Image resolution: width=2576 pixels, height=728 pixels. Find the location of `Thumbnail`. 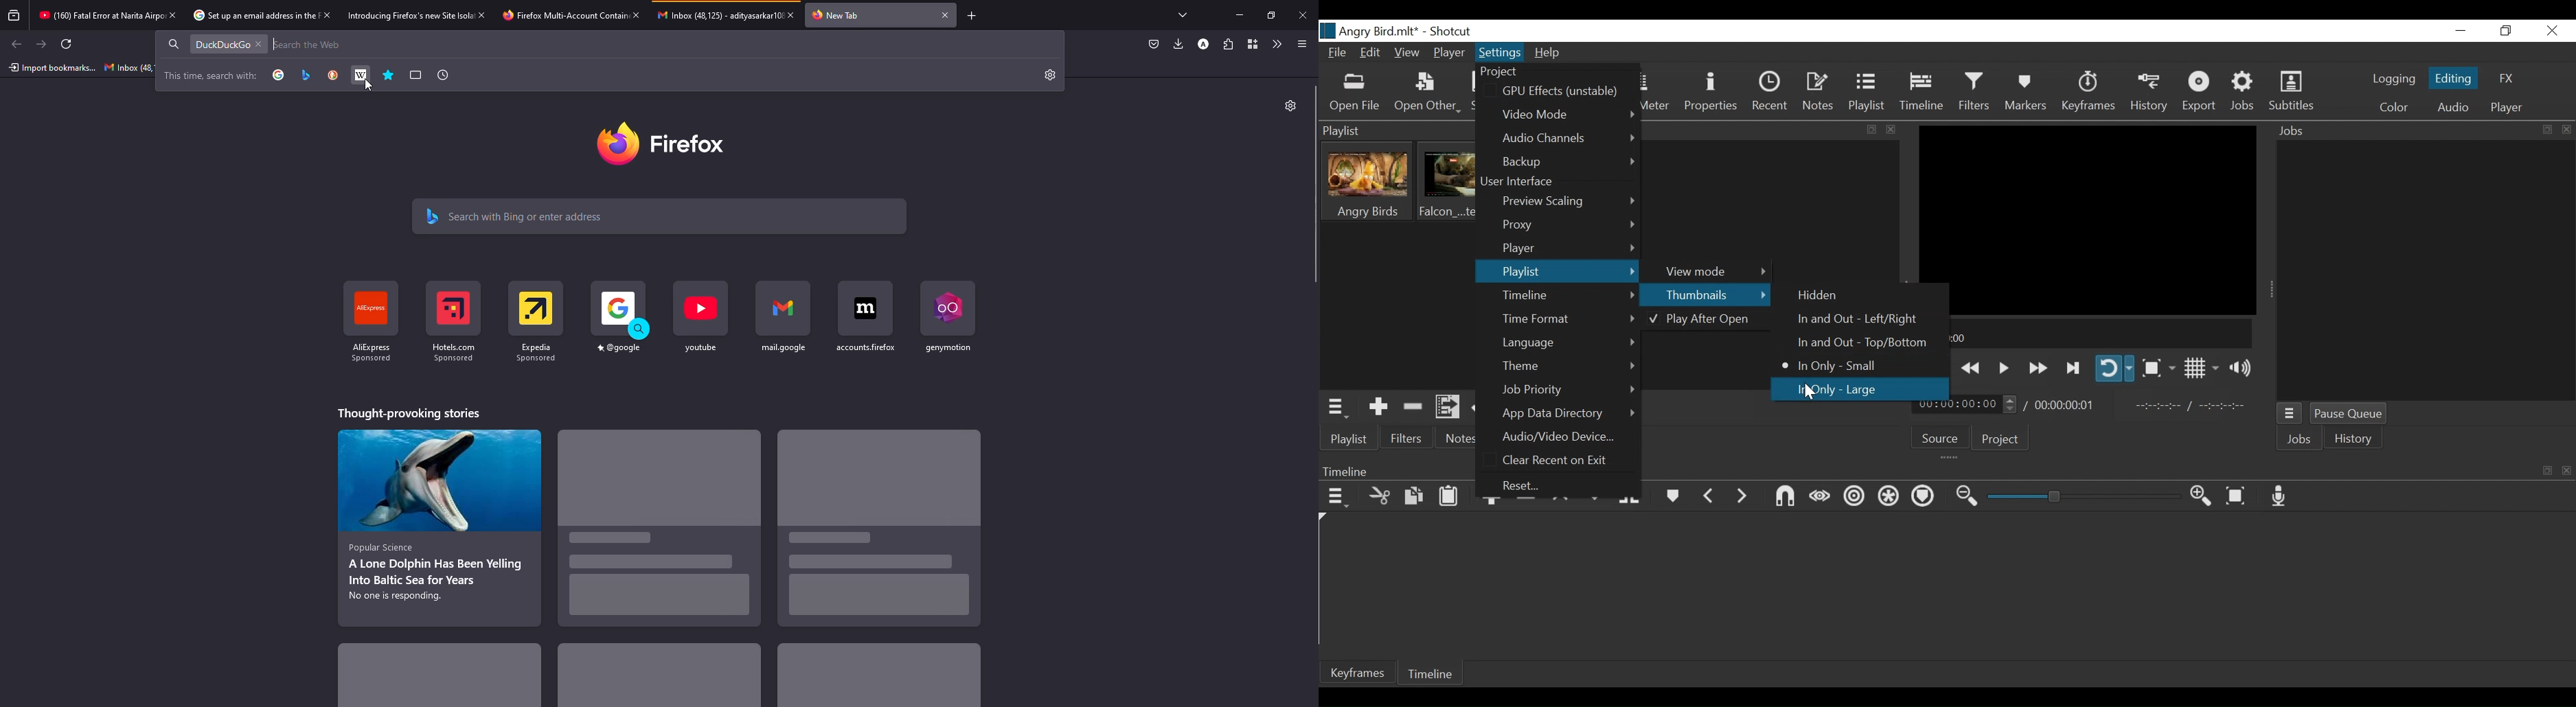

Thumbnail is located at coordinates (1705, 294).